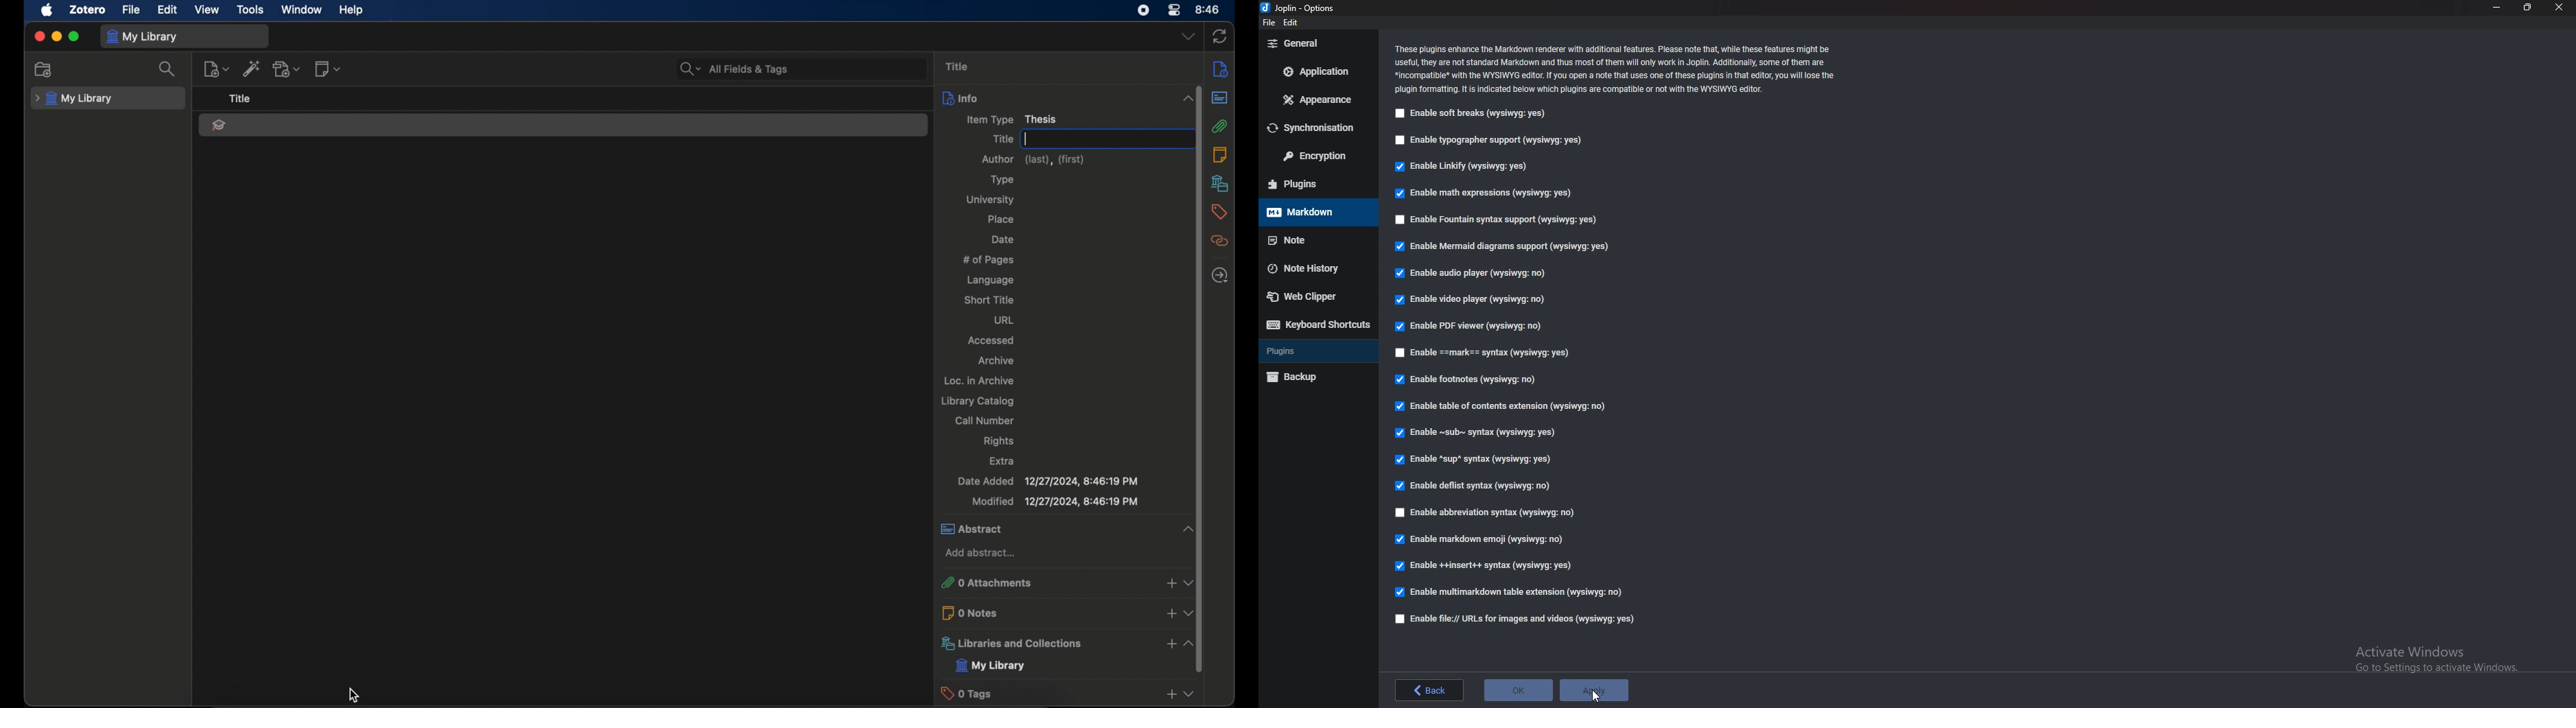  Describe the element at coordinates (1046, 694) in the screenshot. I see `0 tags` at that location.